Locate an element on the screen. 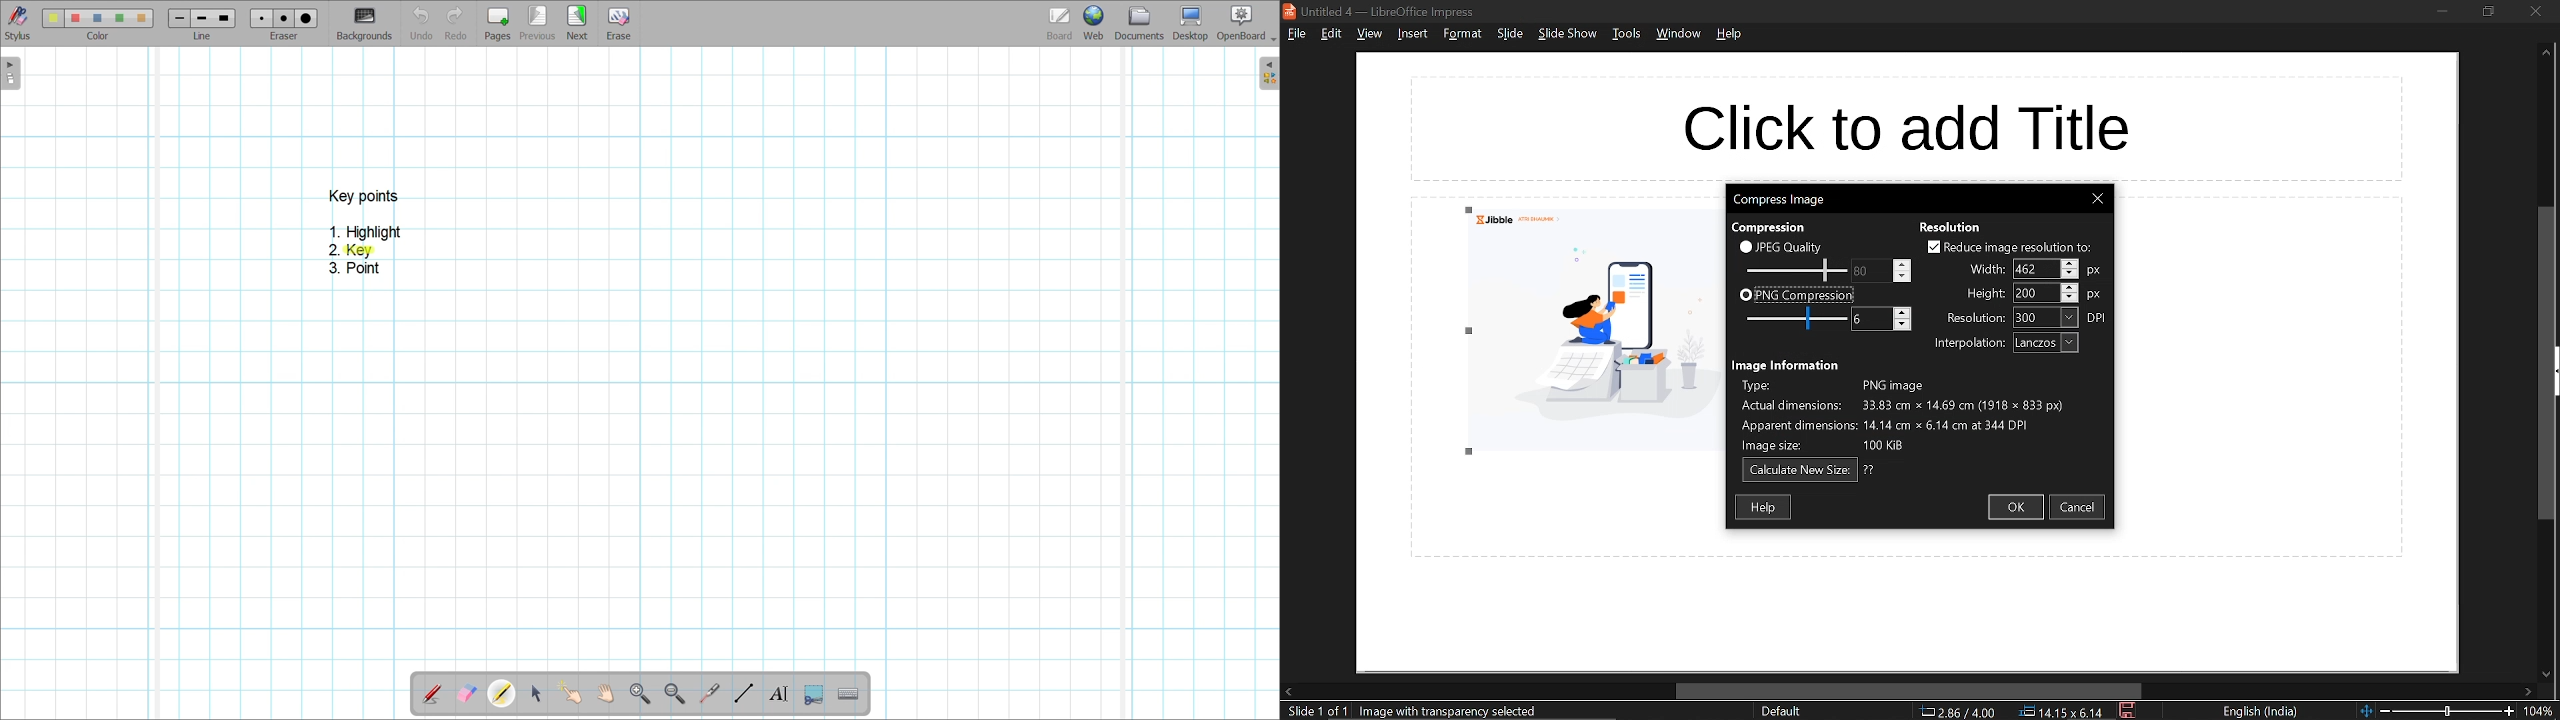 This screenshot has height=728, width=2576. Right sidebar is located at coordinates (1269, 73).